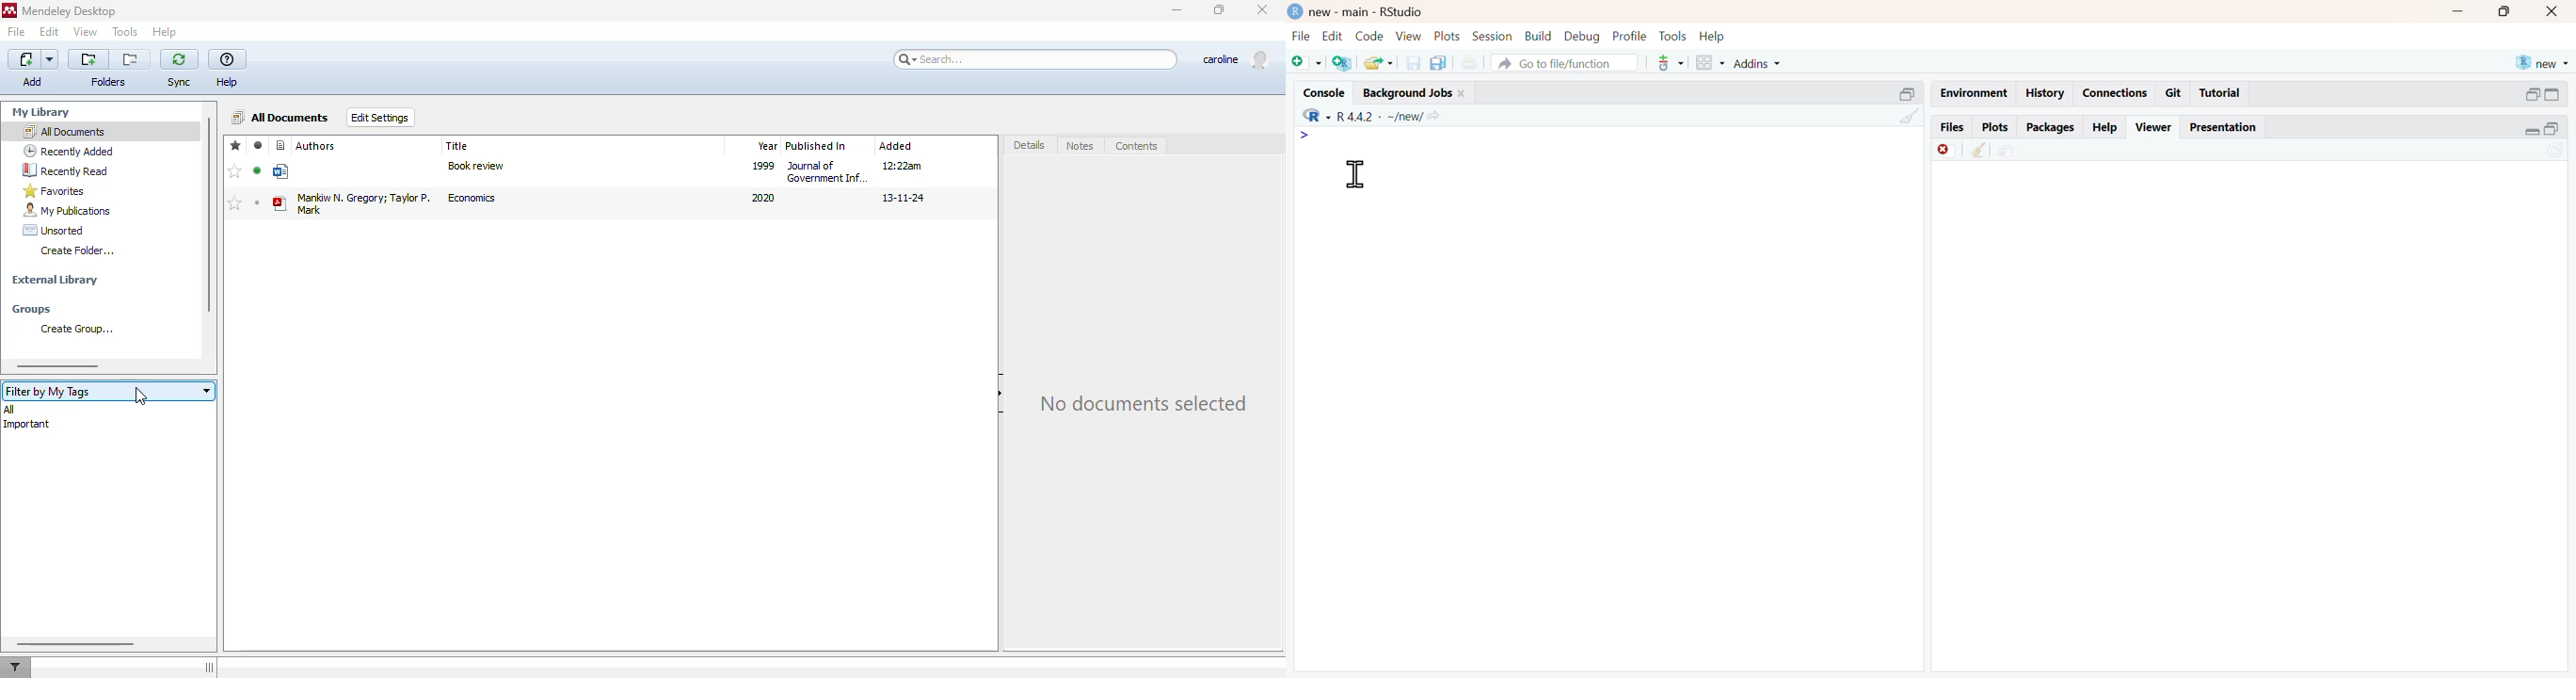 The height and width of the screenshot is (700, 2576). Describe the element at coordinates (40, 112) in the screenshot. I see `my library` at that location.